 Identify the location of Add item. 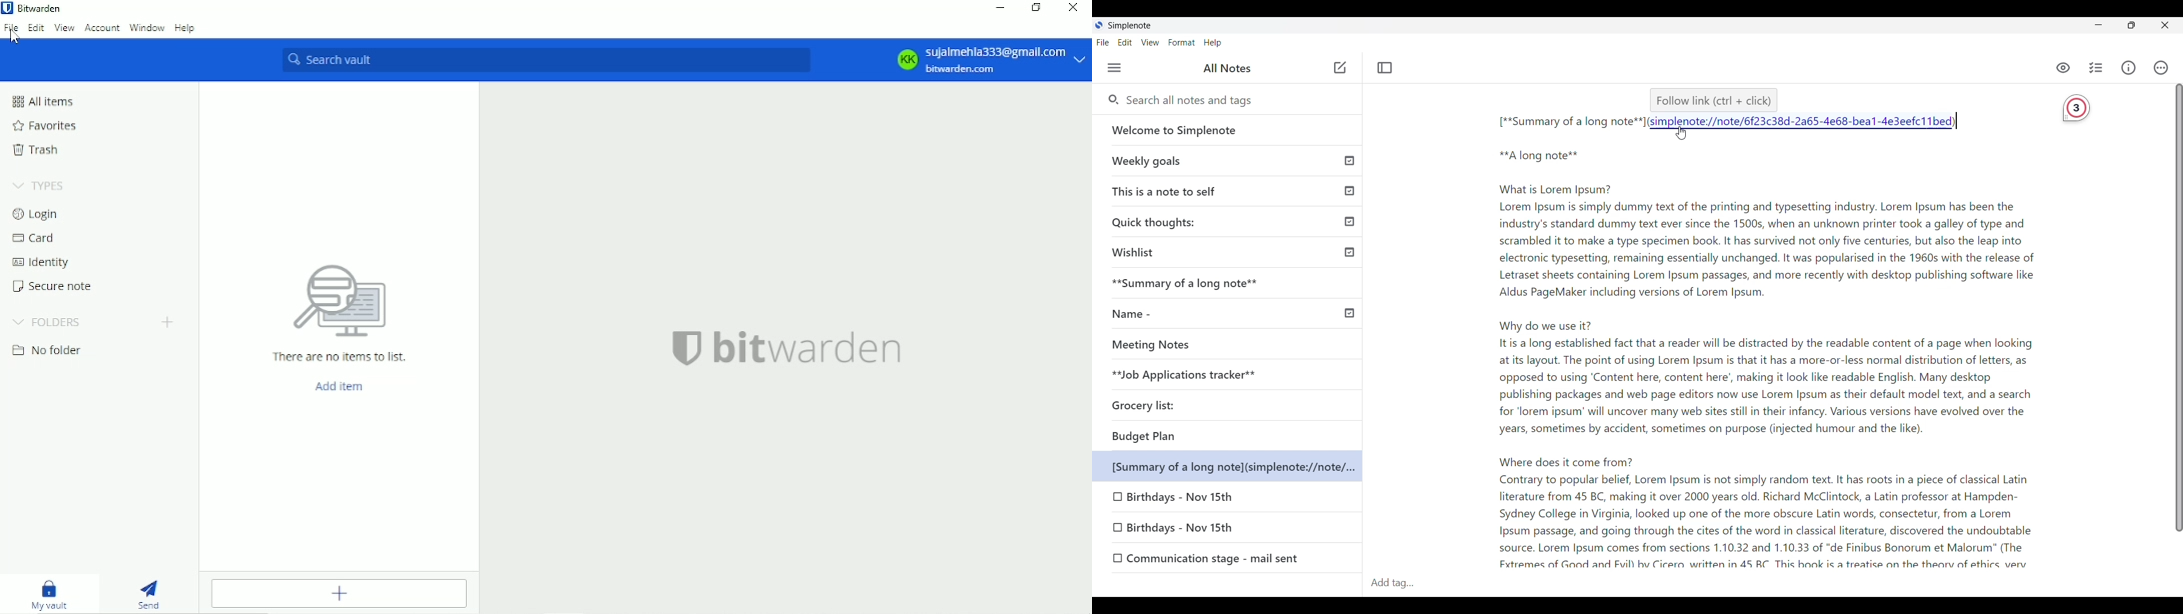
(339, 388).